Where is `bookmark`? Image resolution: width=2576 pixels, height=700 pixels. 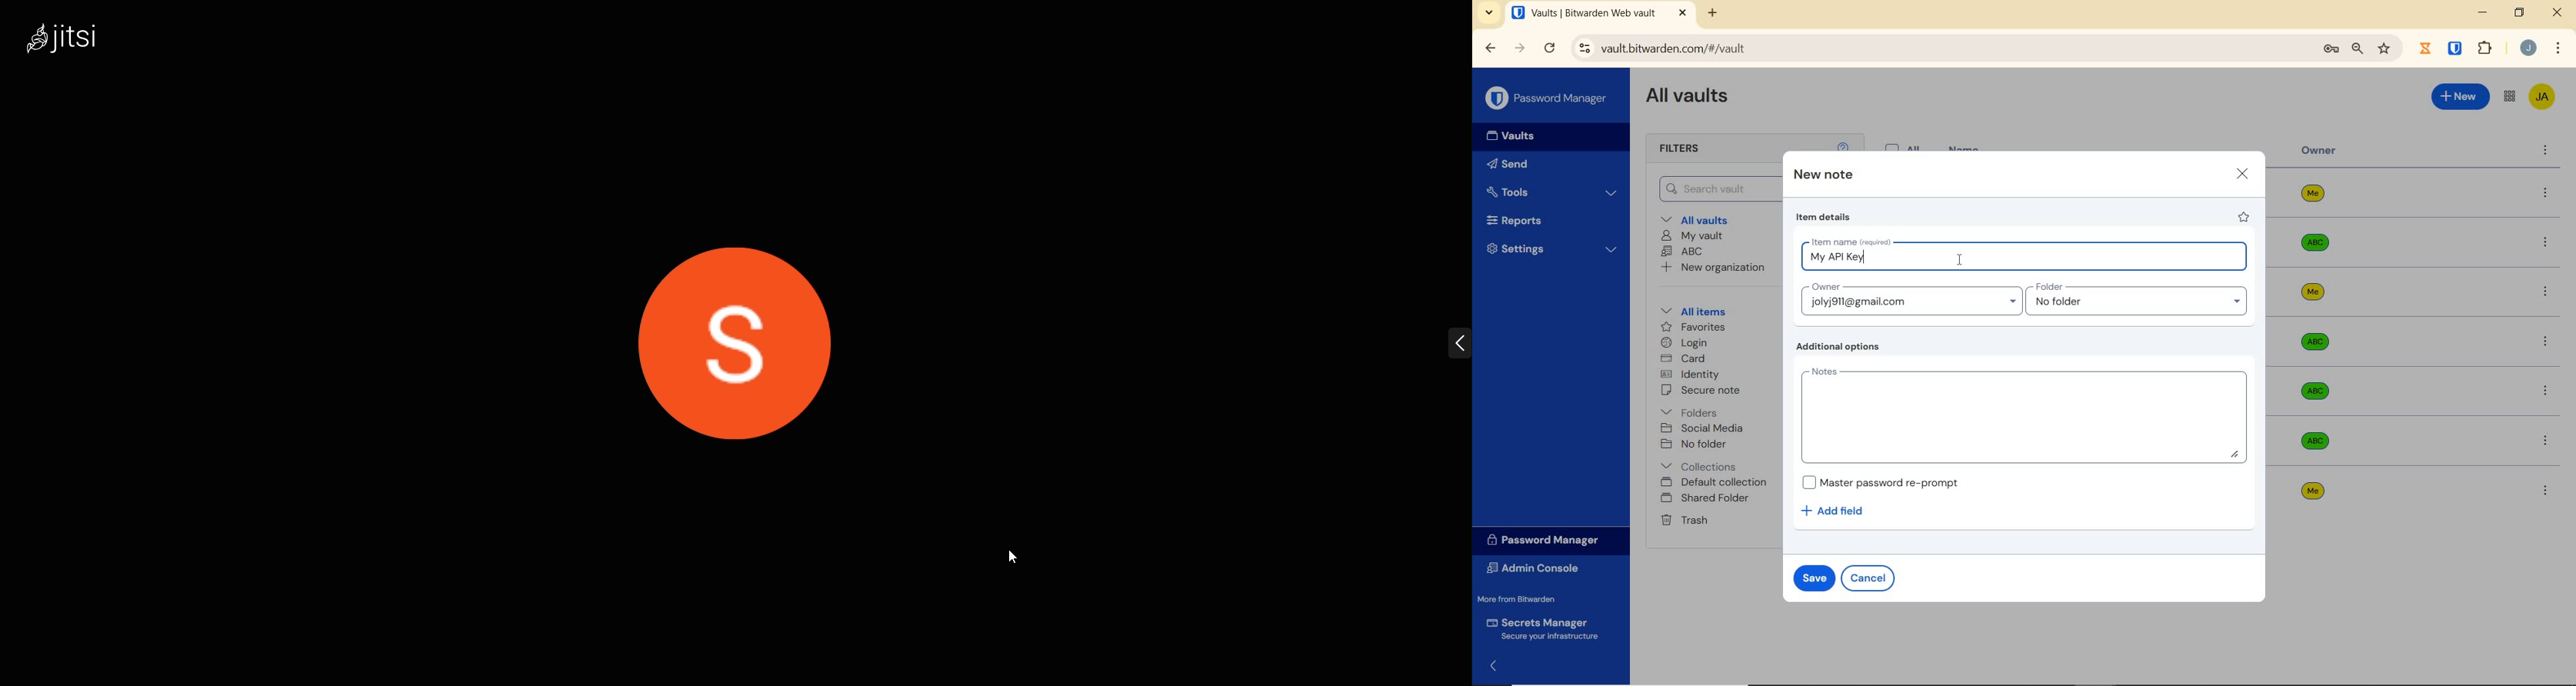 bookmark is located at coordinates (2384, 49).